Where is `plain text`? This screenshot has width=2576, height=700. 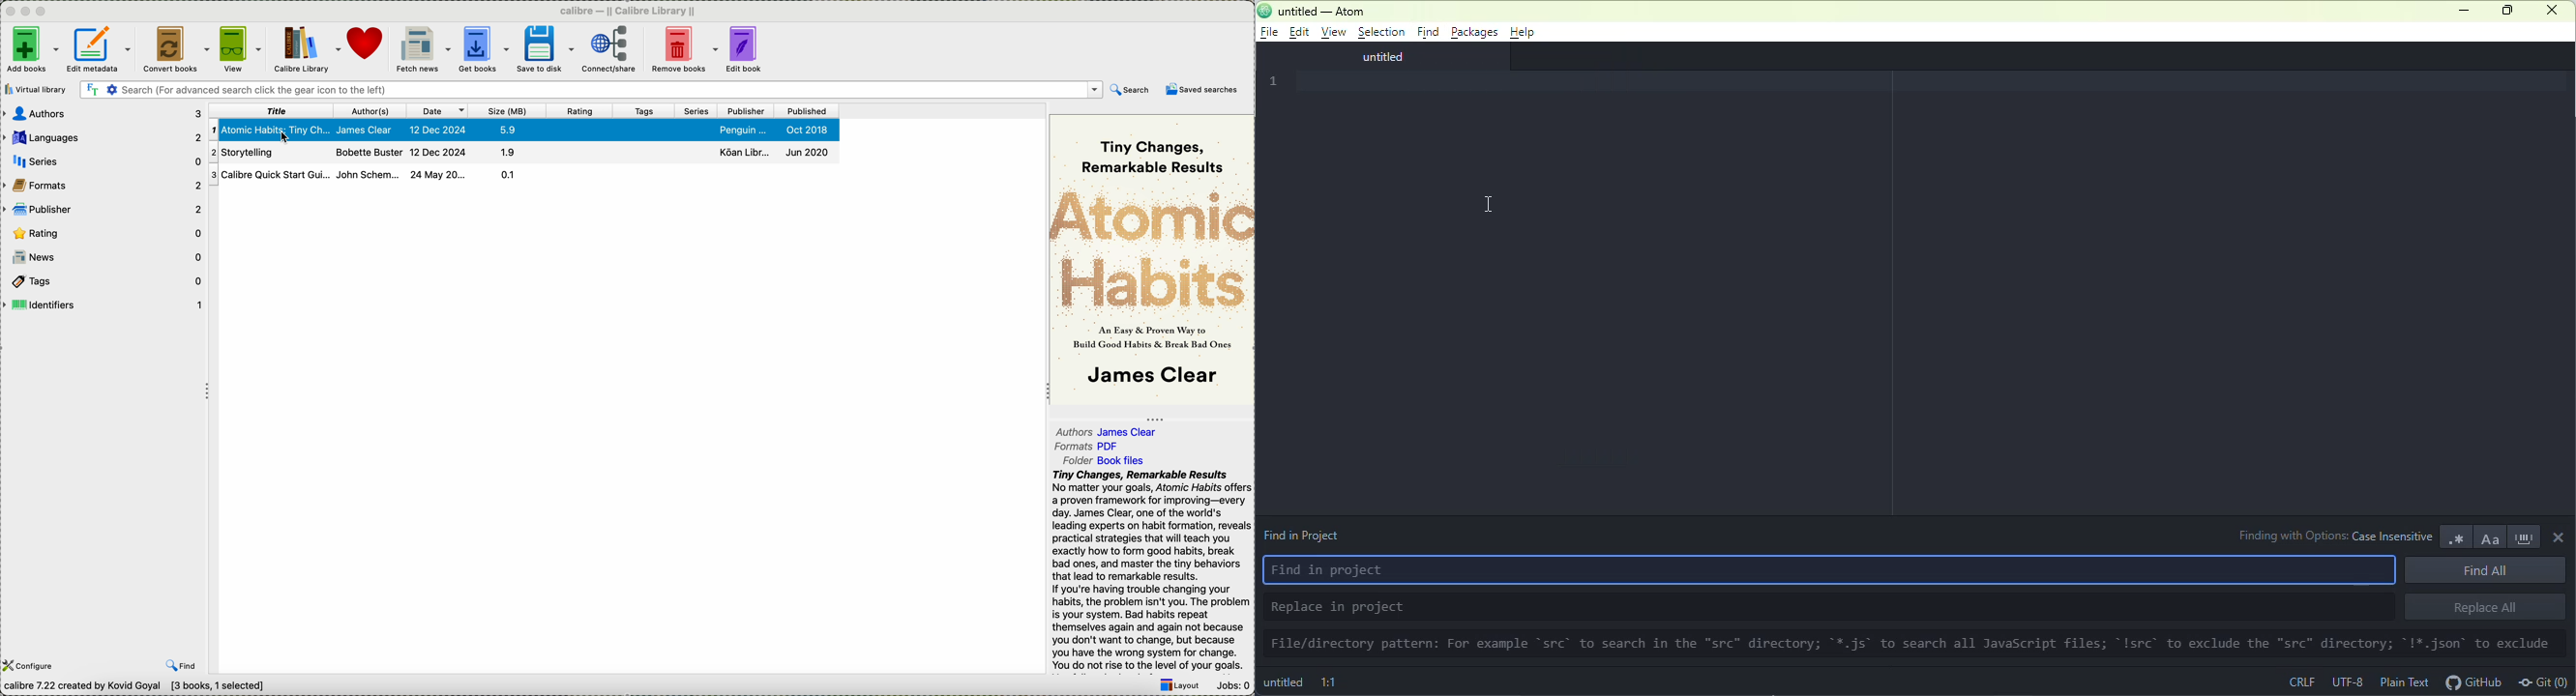
plain text is located at coordinates (2404, 682).